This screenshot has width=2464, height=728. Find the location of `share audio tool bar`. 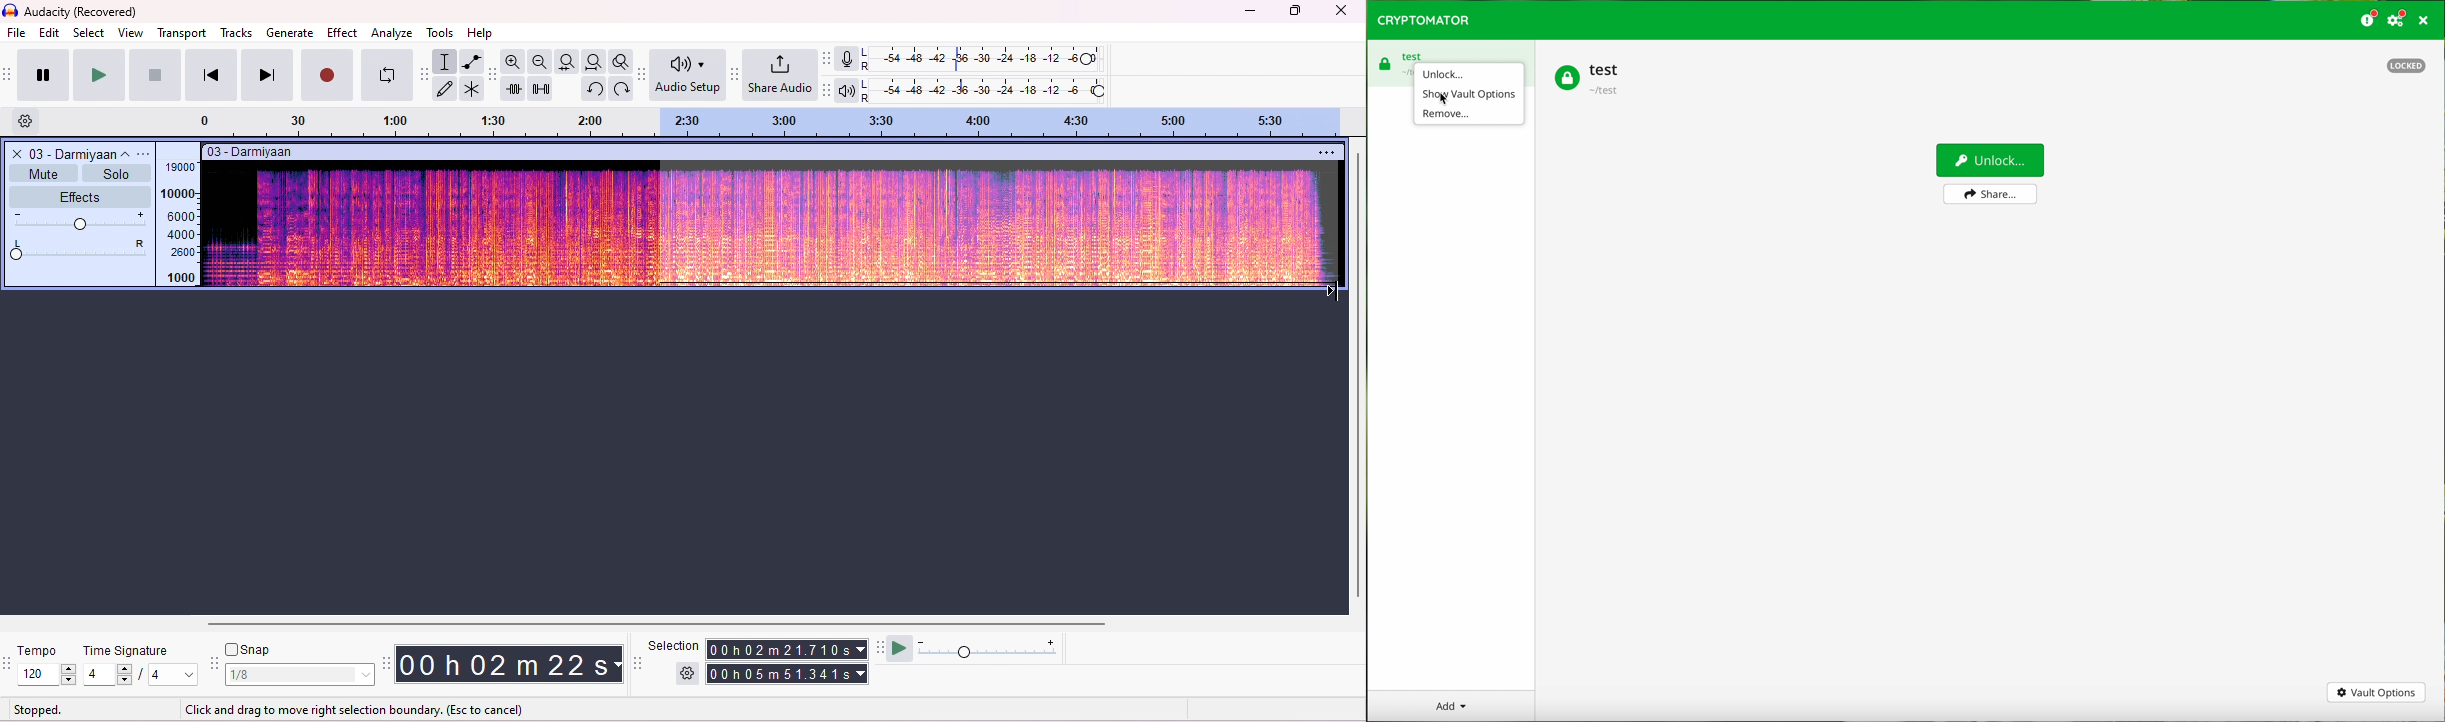

share audio tool bar is located at coordinates (736, 74).